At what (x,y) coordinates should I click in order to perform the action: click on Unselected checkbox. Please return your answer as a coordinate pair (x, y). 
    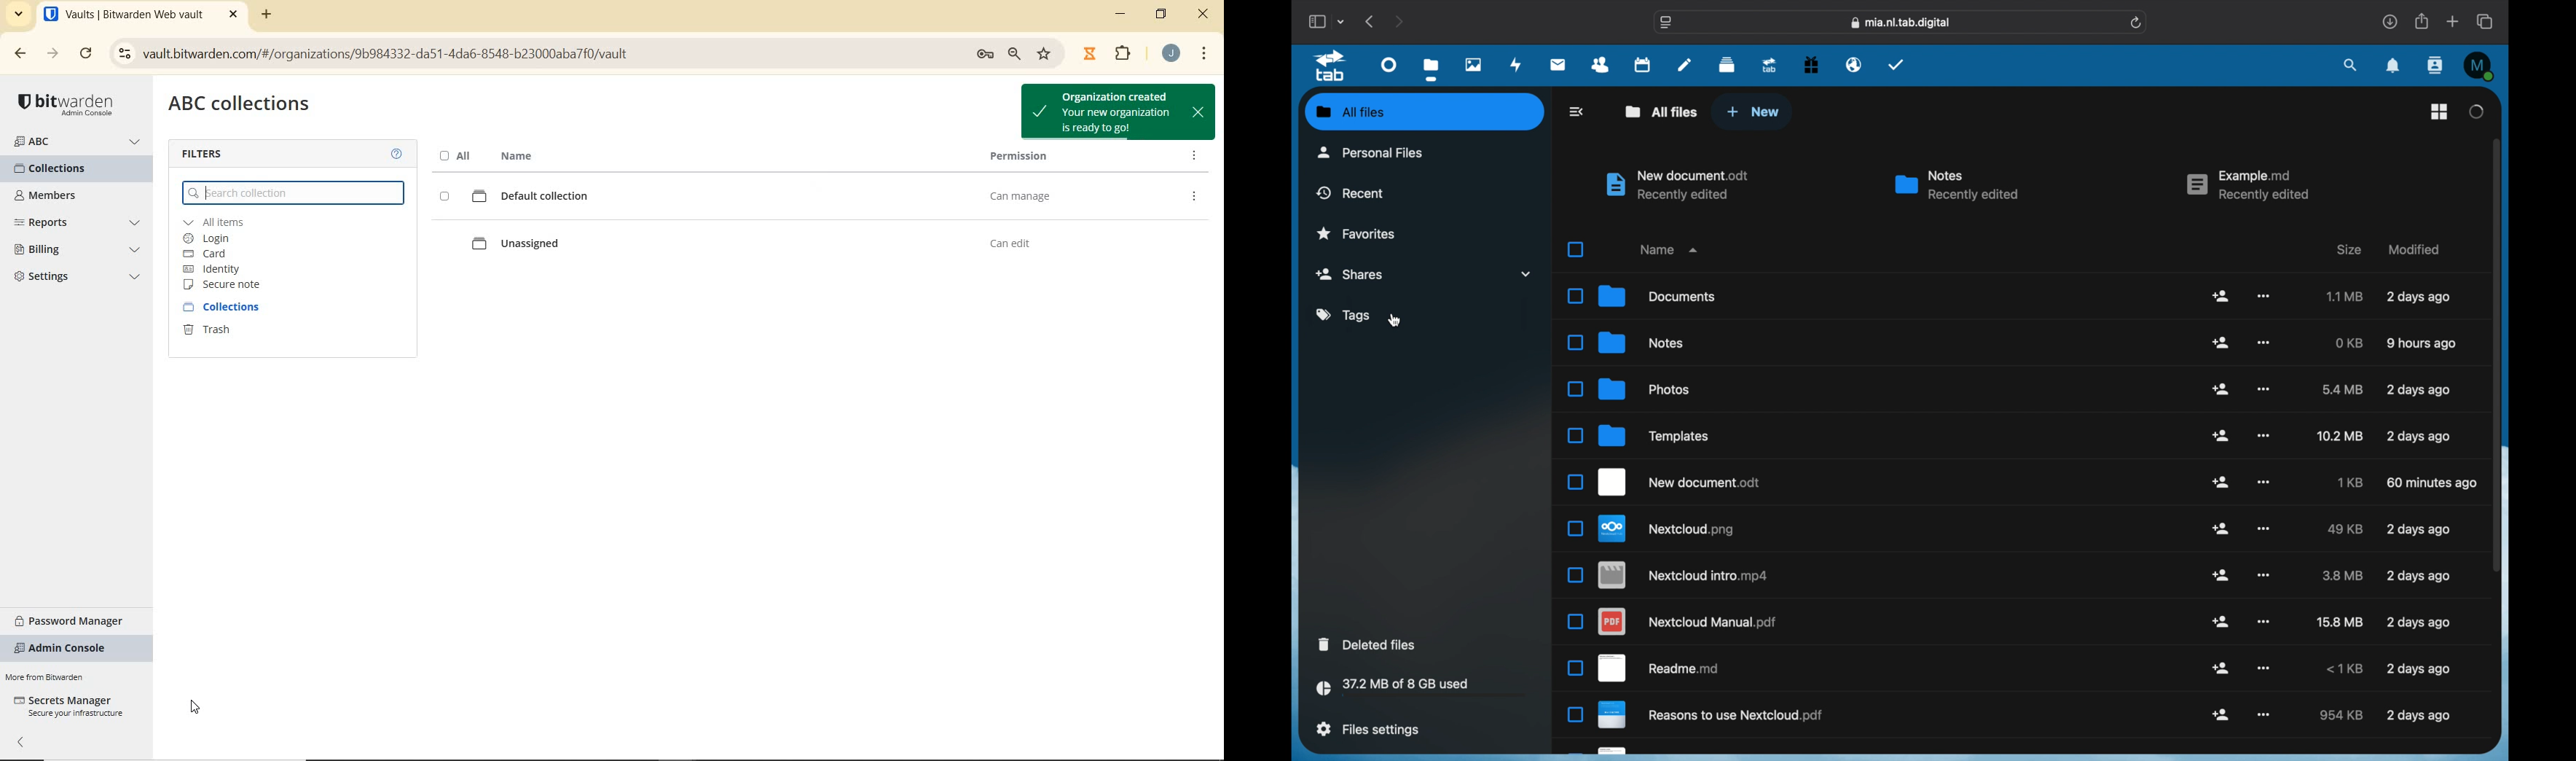
    Looking at the image, I should click on (1575, 574).